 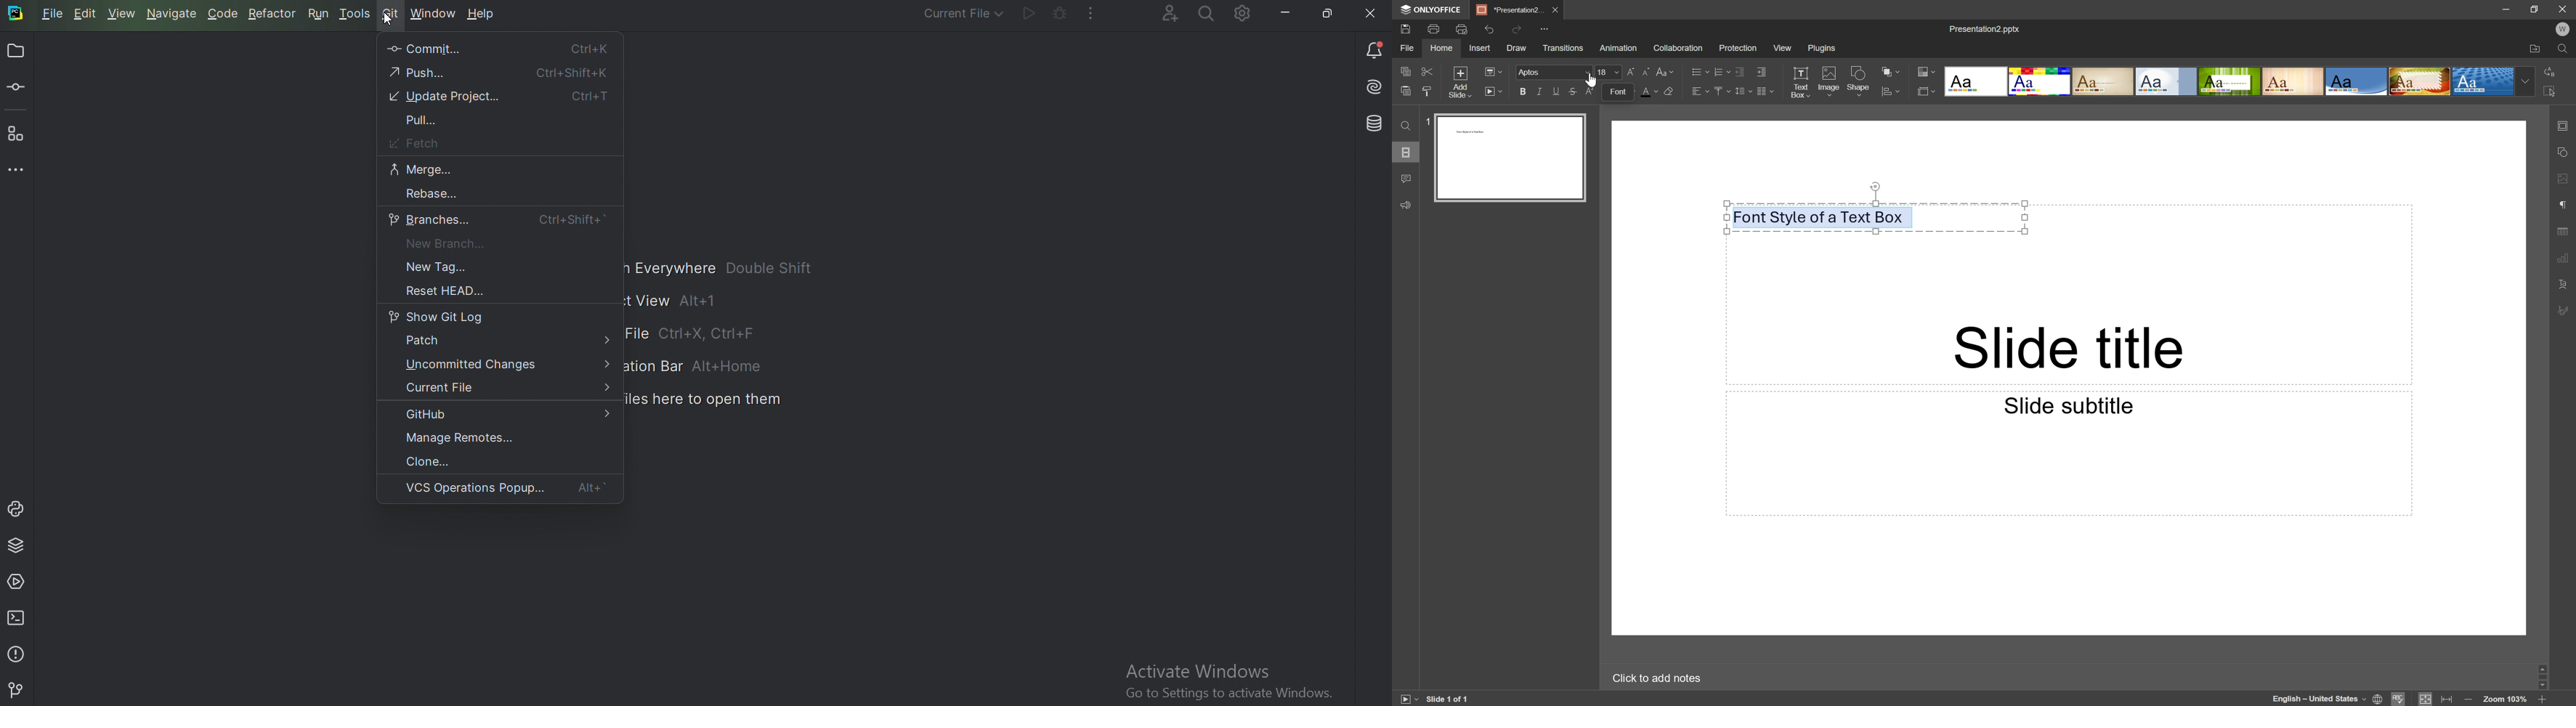 What do you see at coordinates (1241, 15) in the screenshot?
I see `Setting` at bounding box center [1241, 15].